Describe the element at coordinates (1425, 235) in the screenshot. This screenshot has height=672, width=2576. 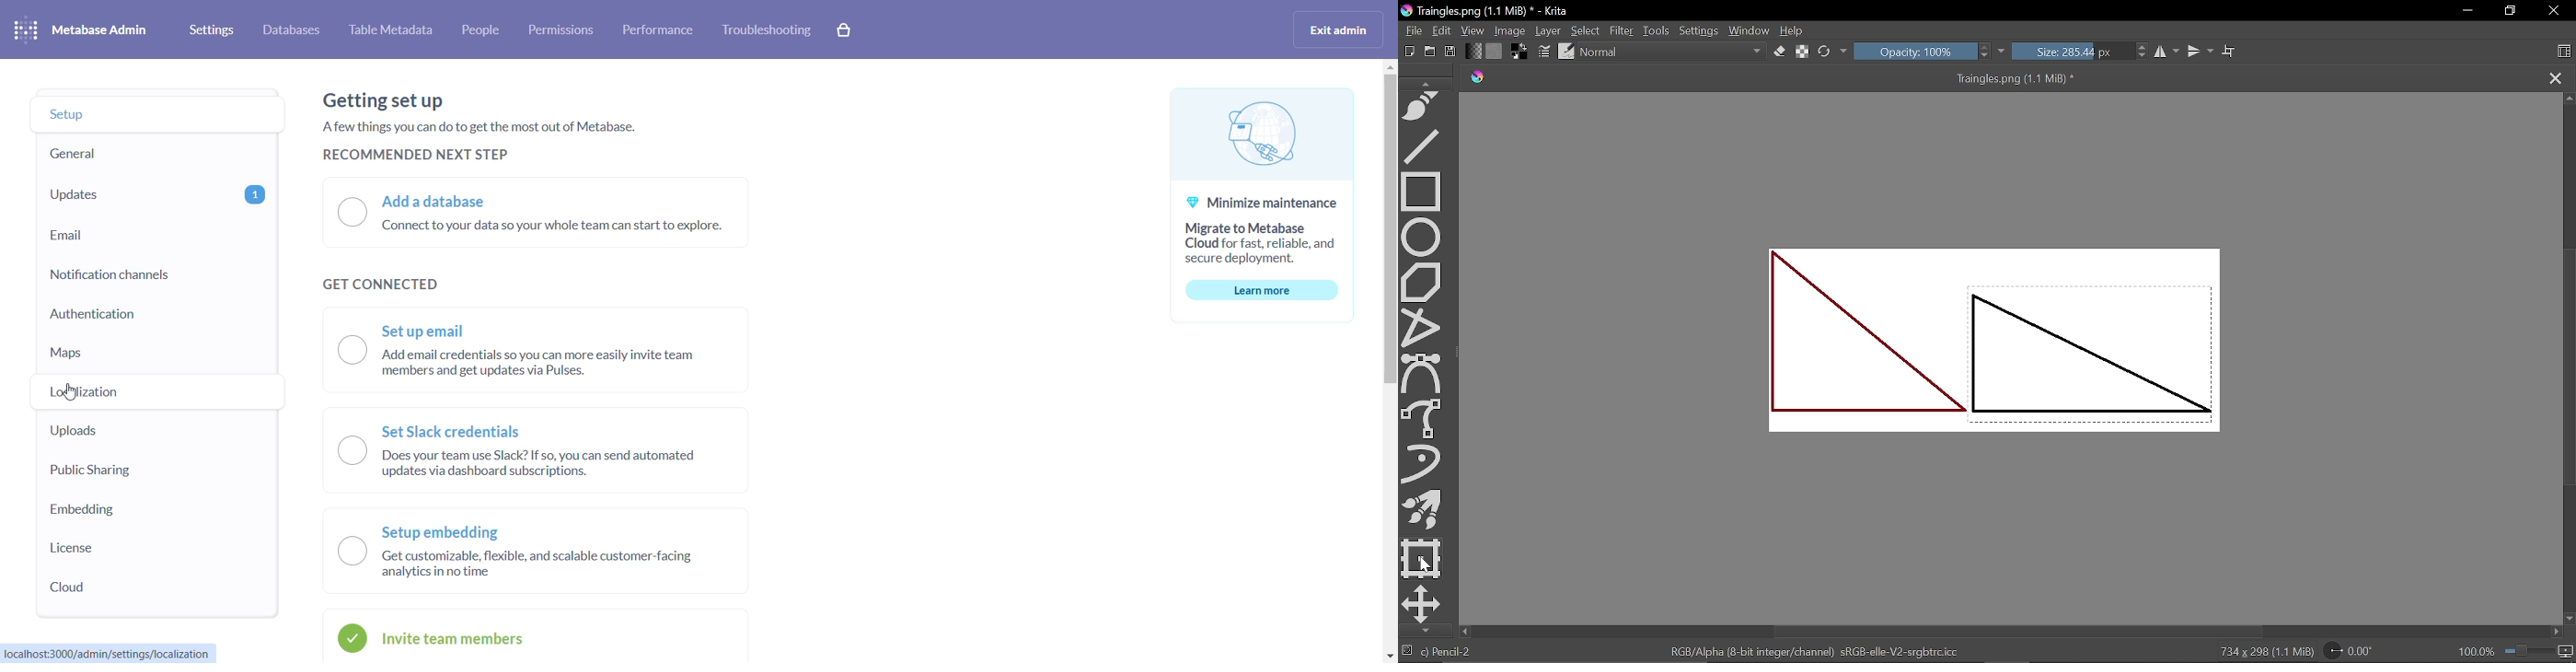
I see `Ellipse select tool` at that location.